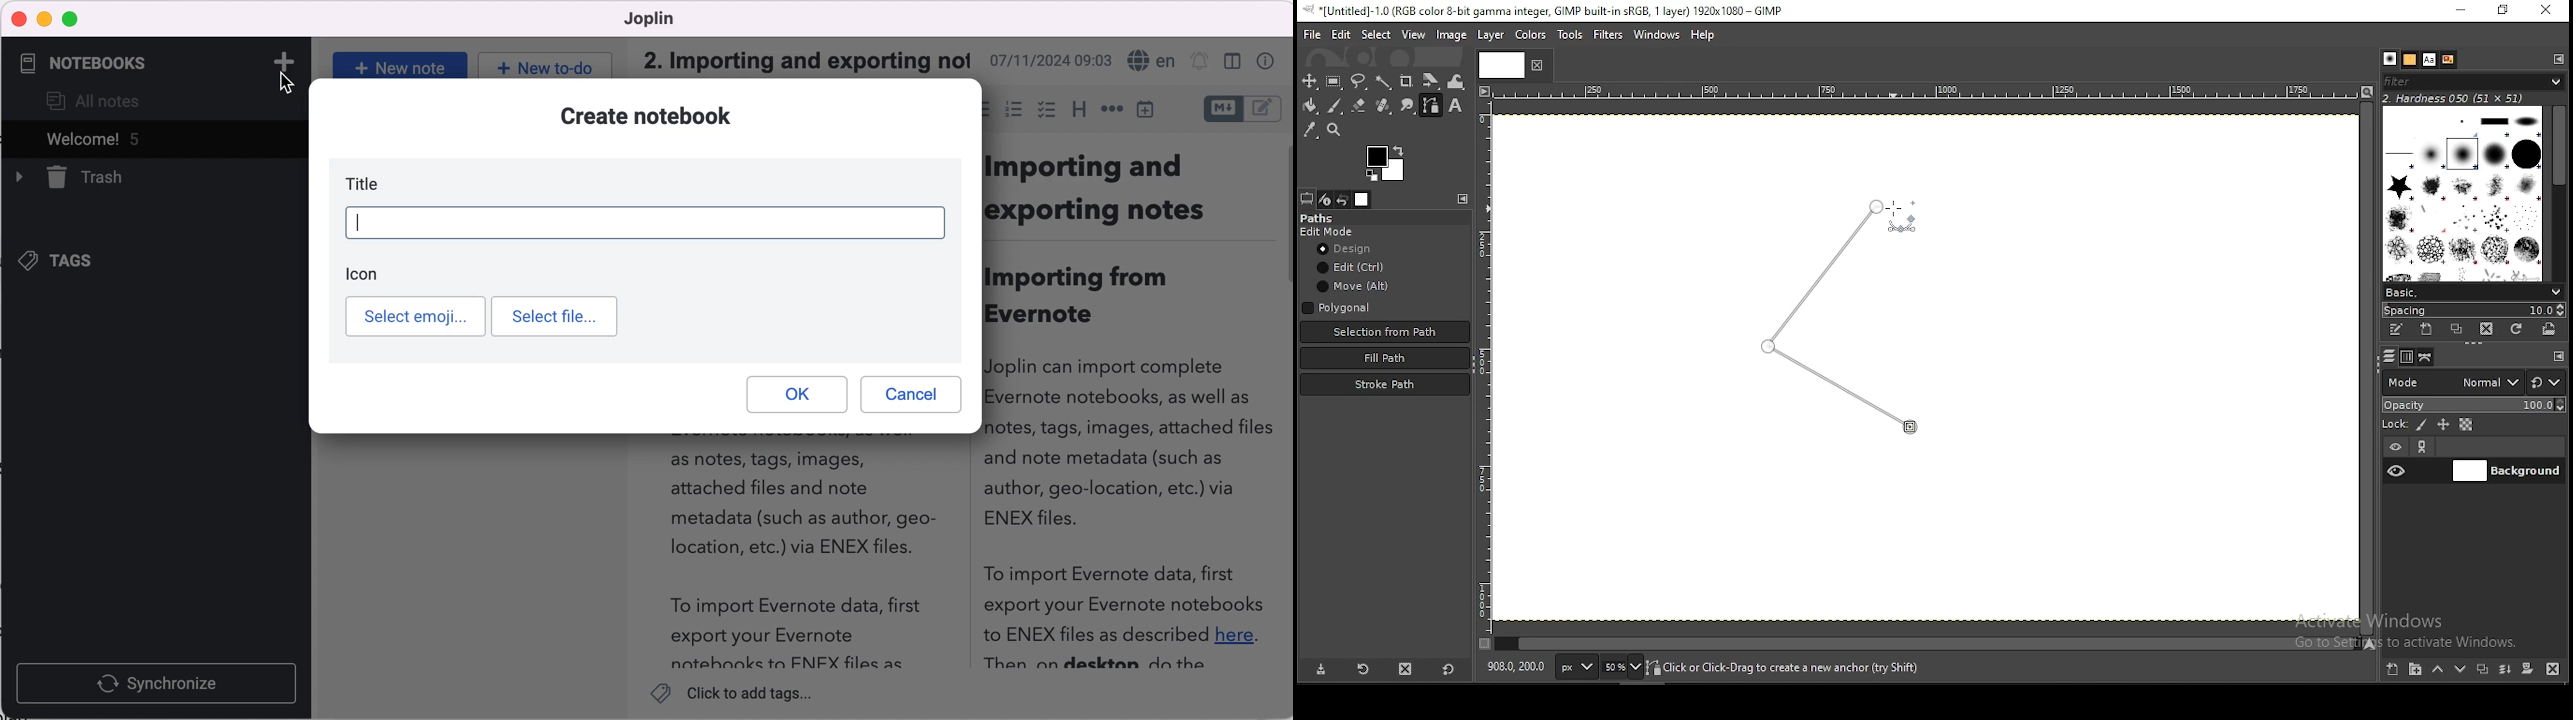 This screenshot has width=2576, height=728. Describe the element at coordinates (89, 178) in the screenshot. I see `trash` at that location.